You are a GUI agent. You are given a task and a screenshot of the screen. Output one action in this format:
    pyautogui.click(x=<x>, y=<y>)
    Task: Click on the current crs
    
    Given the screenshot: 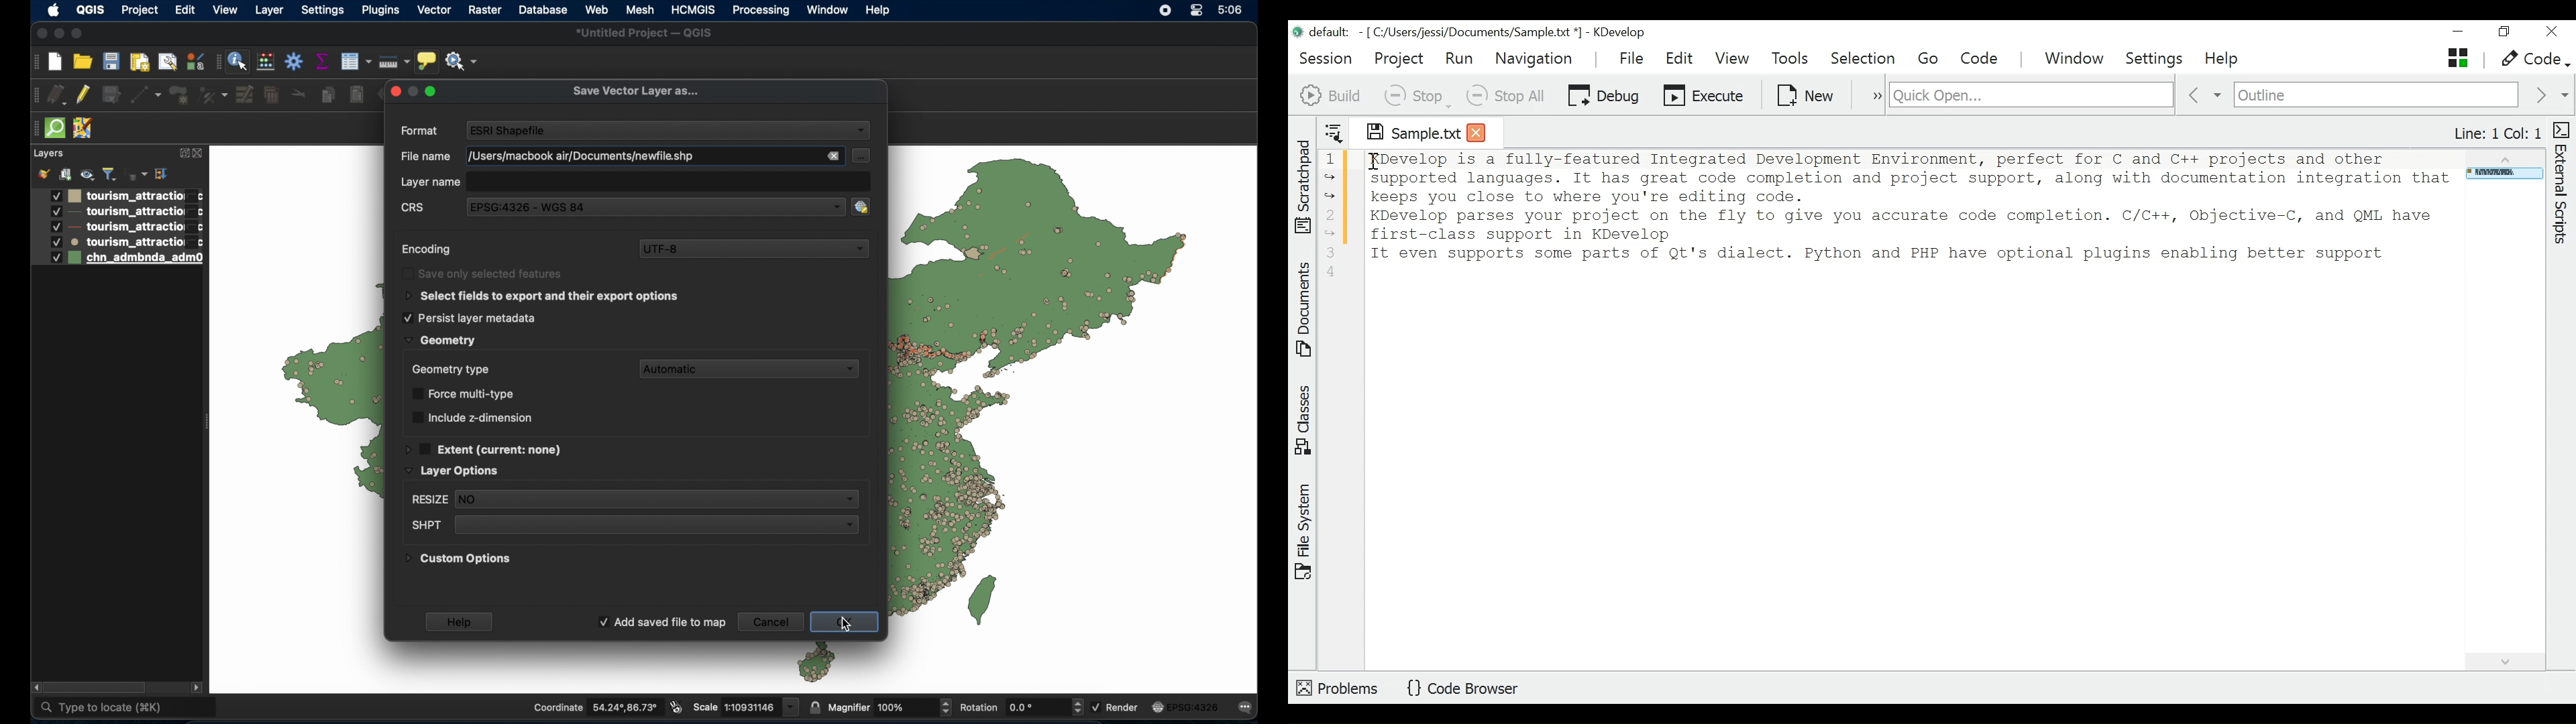 What is the action you would take?
    pyautogui.click(x=1187, y=706)
    